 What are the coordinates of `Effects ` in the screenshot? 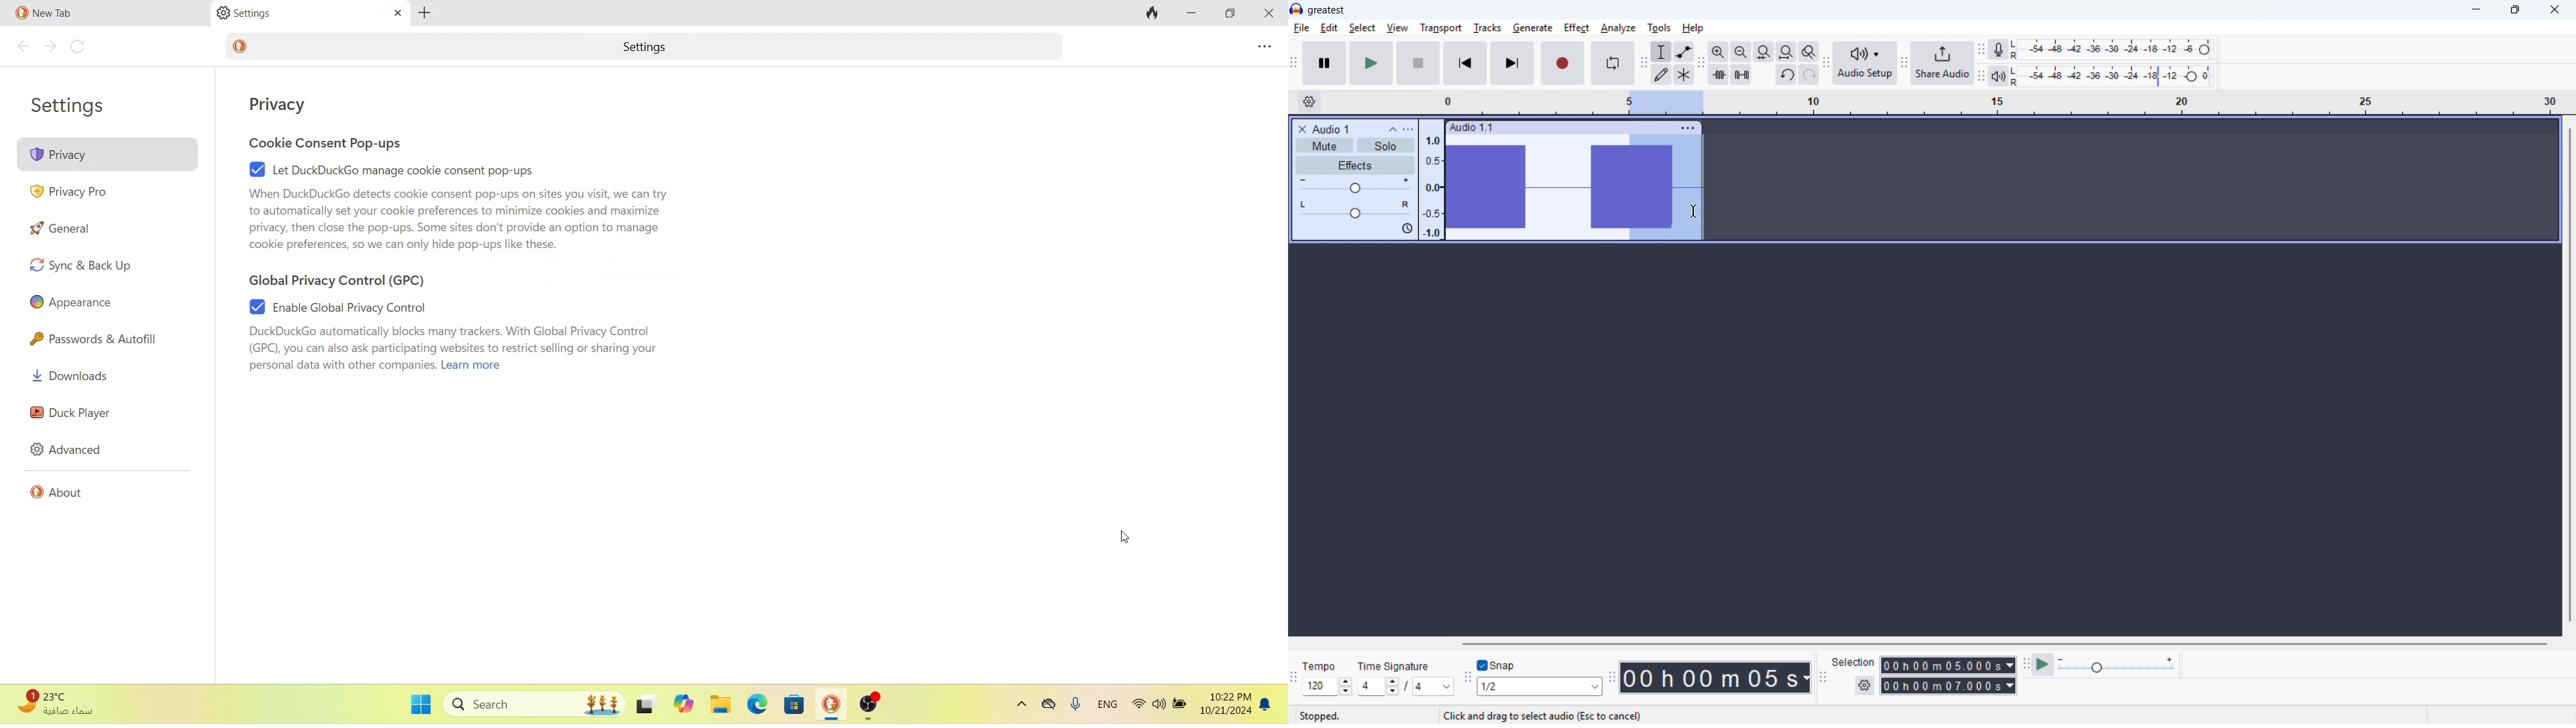 It's located at (1356, 166).